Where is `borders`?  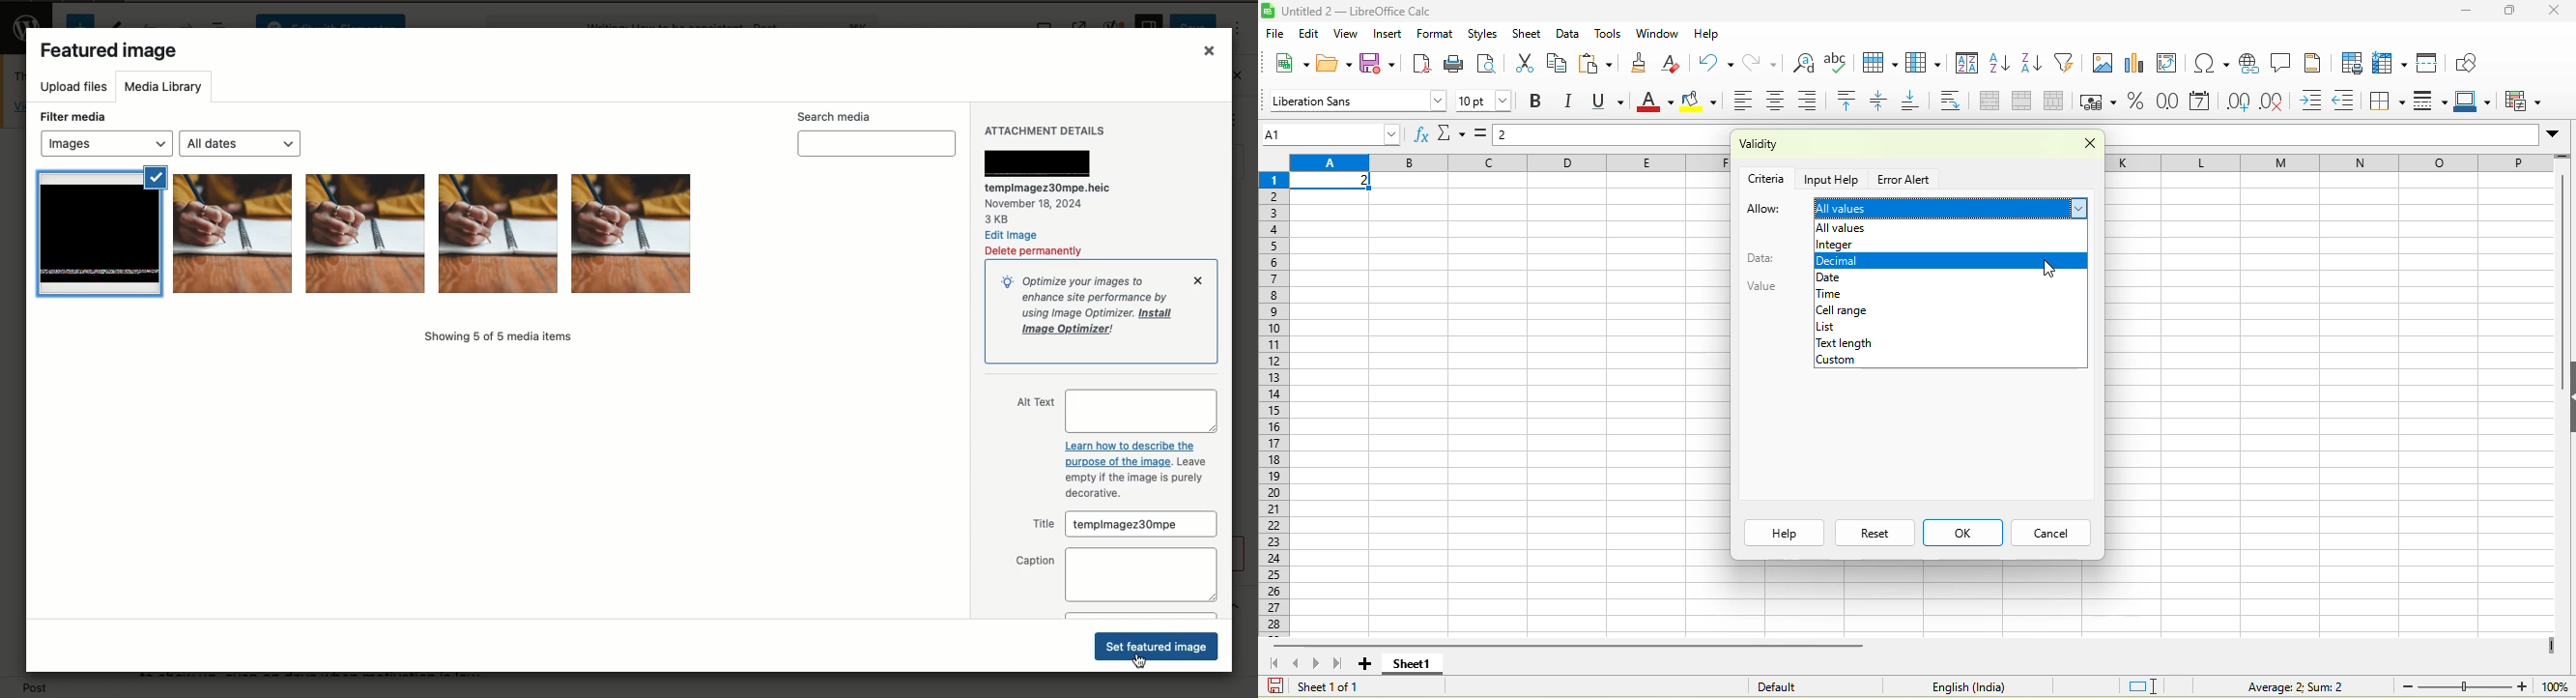
borders is located at coordinates (2389, 102).